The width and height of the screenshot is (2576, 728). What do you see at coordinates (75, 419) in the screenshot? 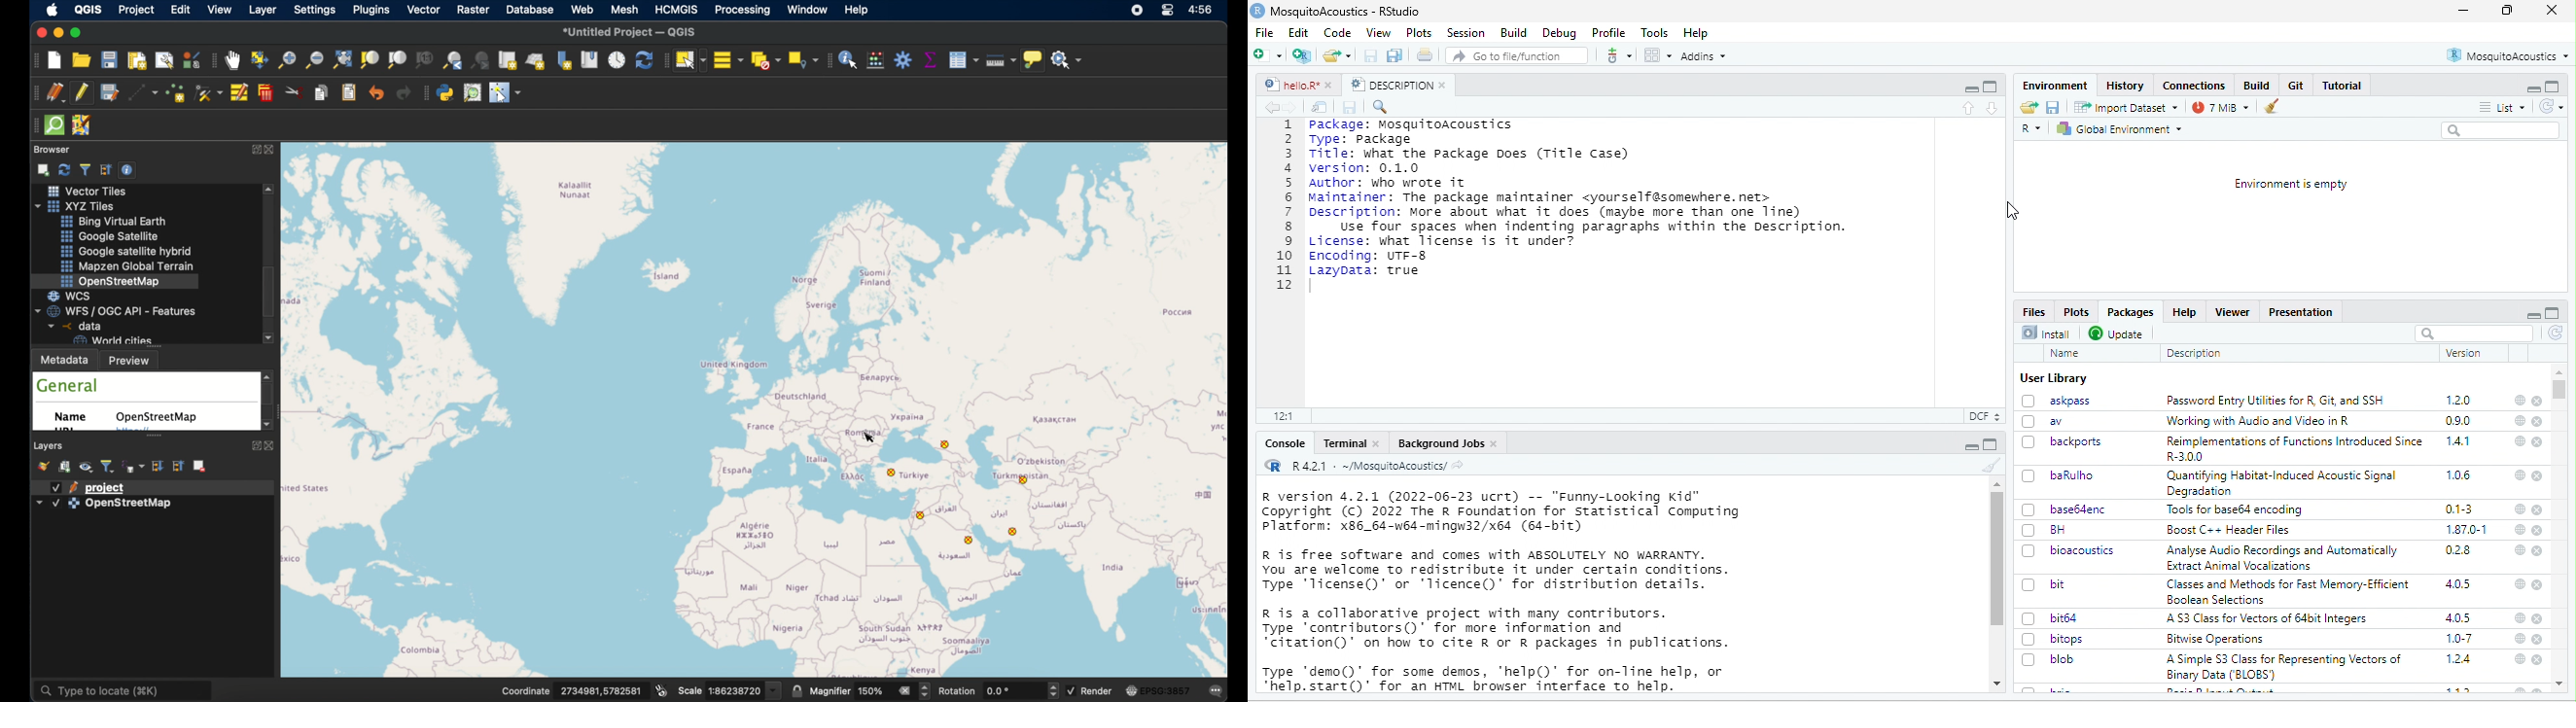
I see `name` at bounding box center [75, 419].